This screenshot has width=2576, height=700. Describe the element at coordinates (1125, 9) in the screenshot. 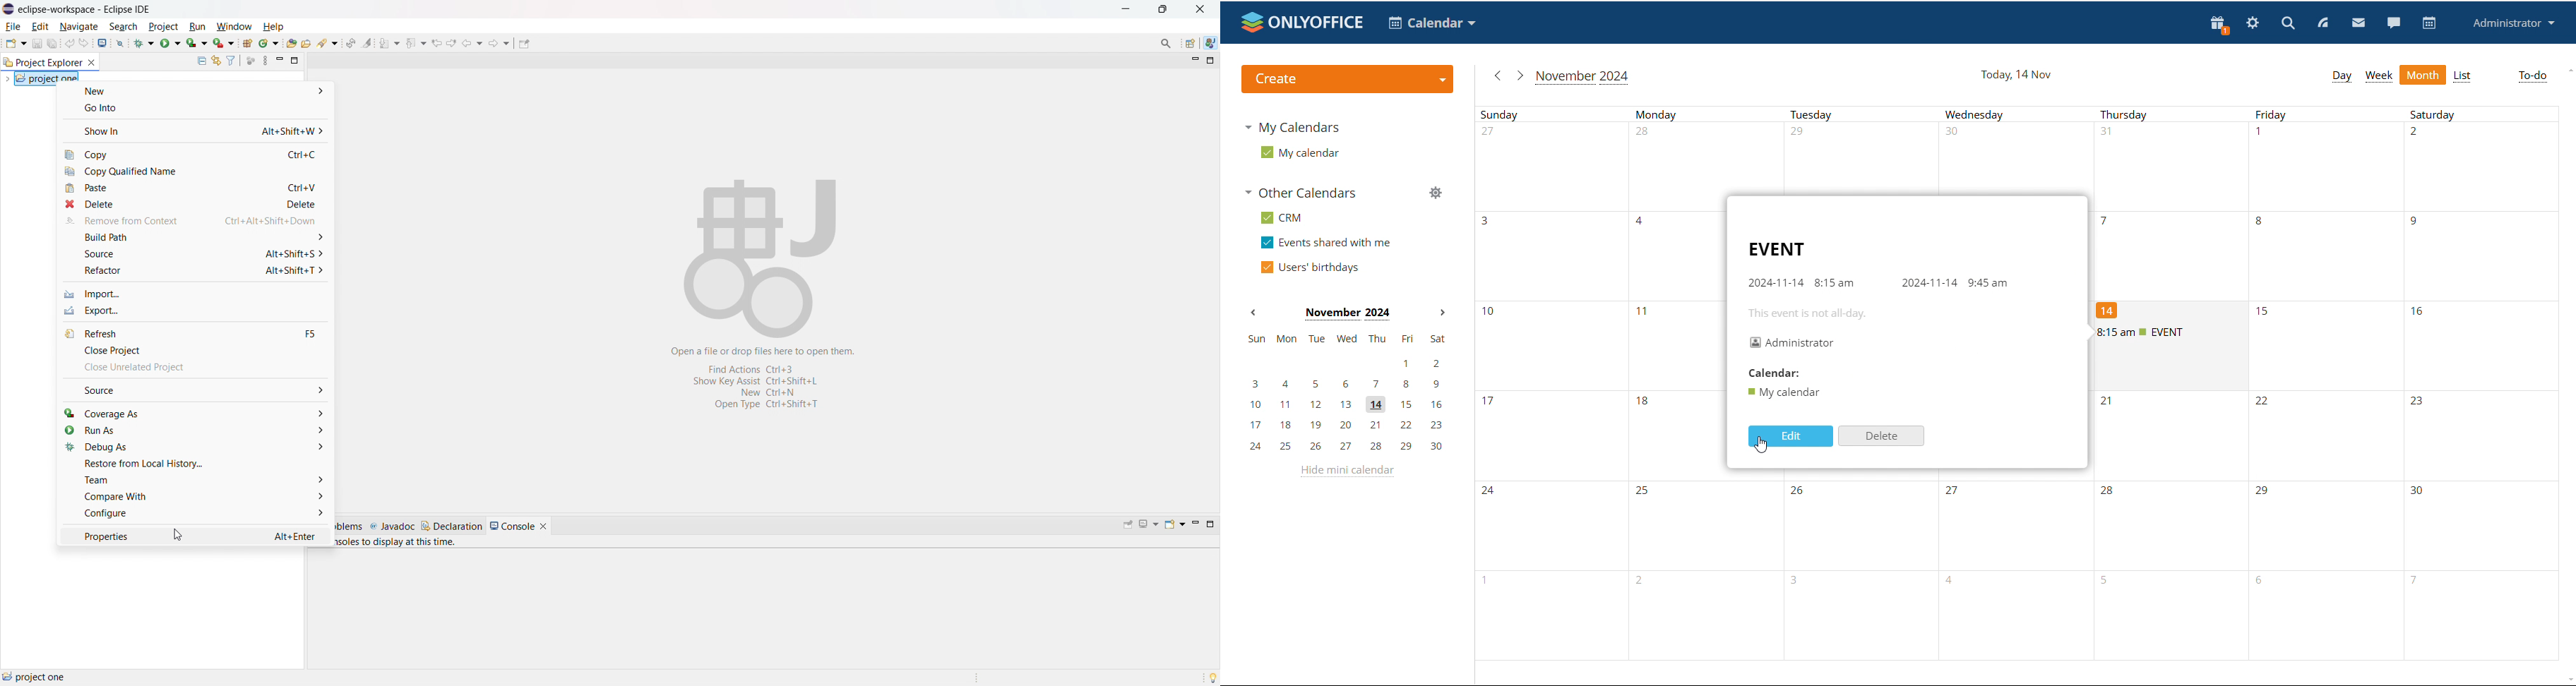

I see `maximize` at that location.